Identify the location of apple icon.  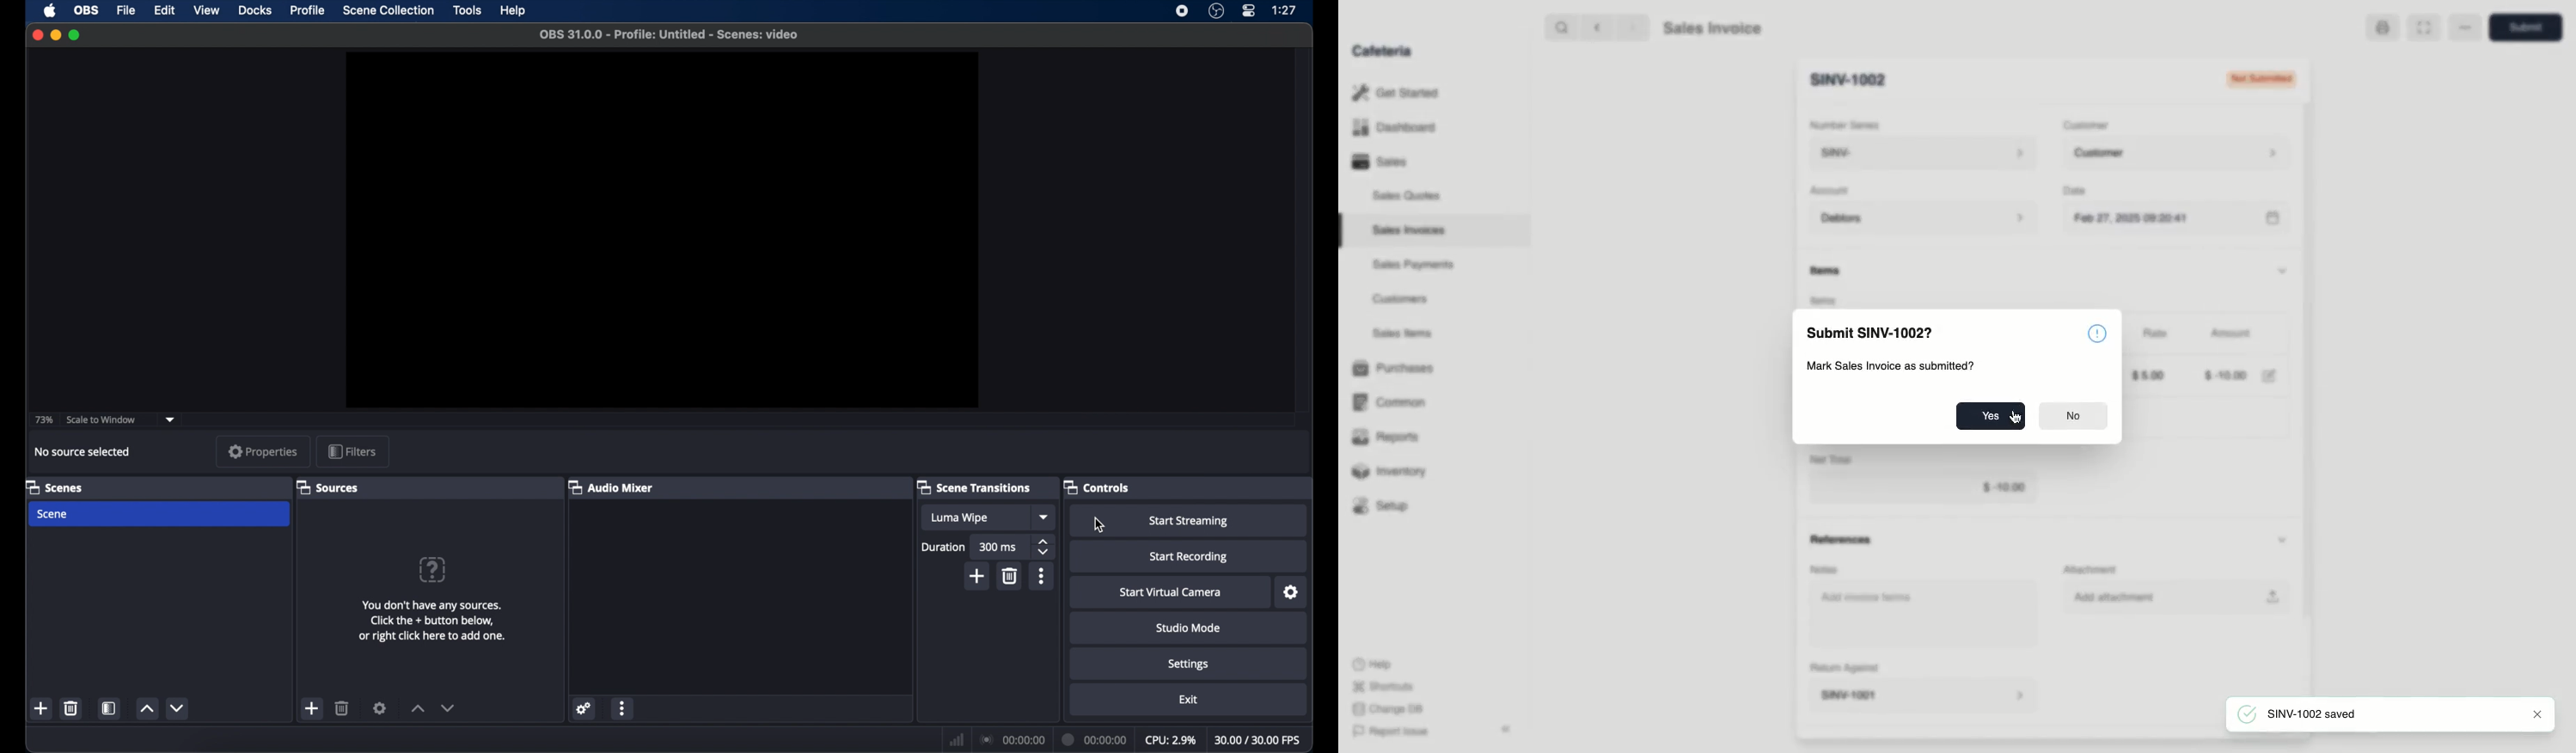
(51, 10).